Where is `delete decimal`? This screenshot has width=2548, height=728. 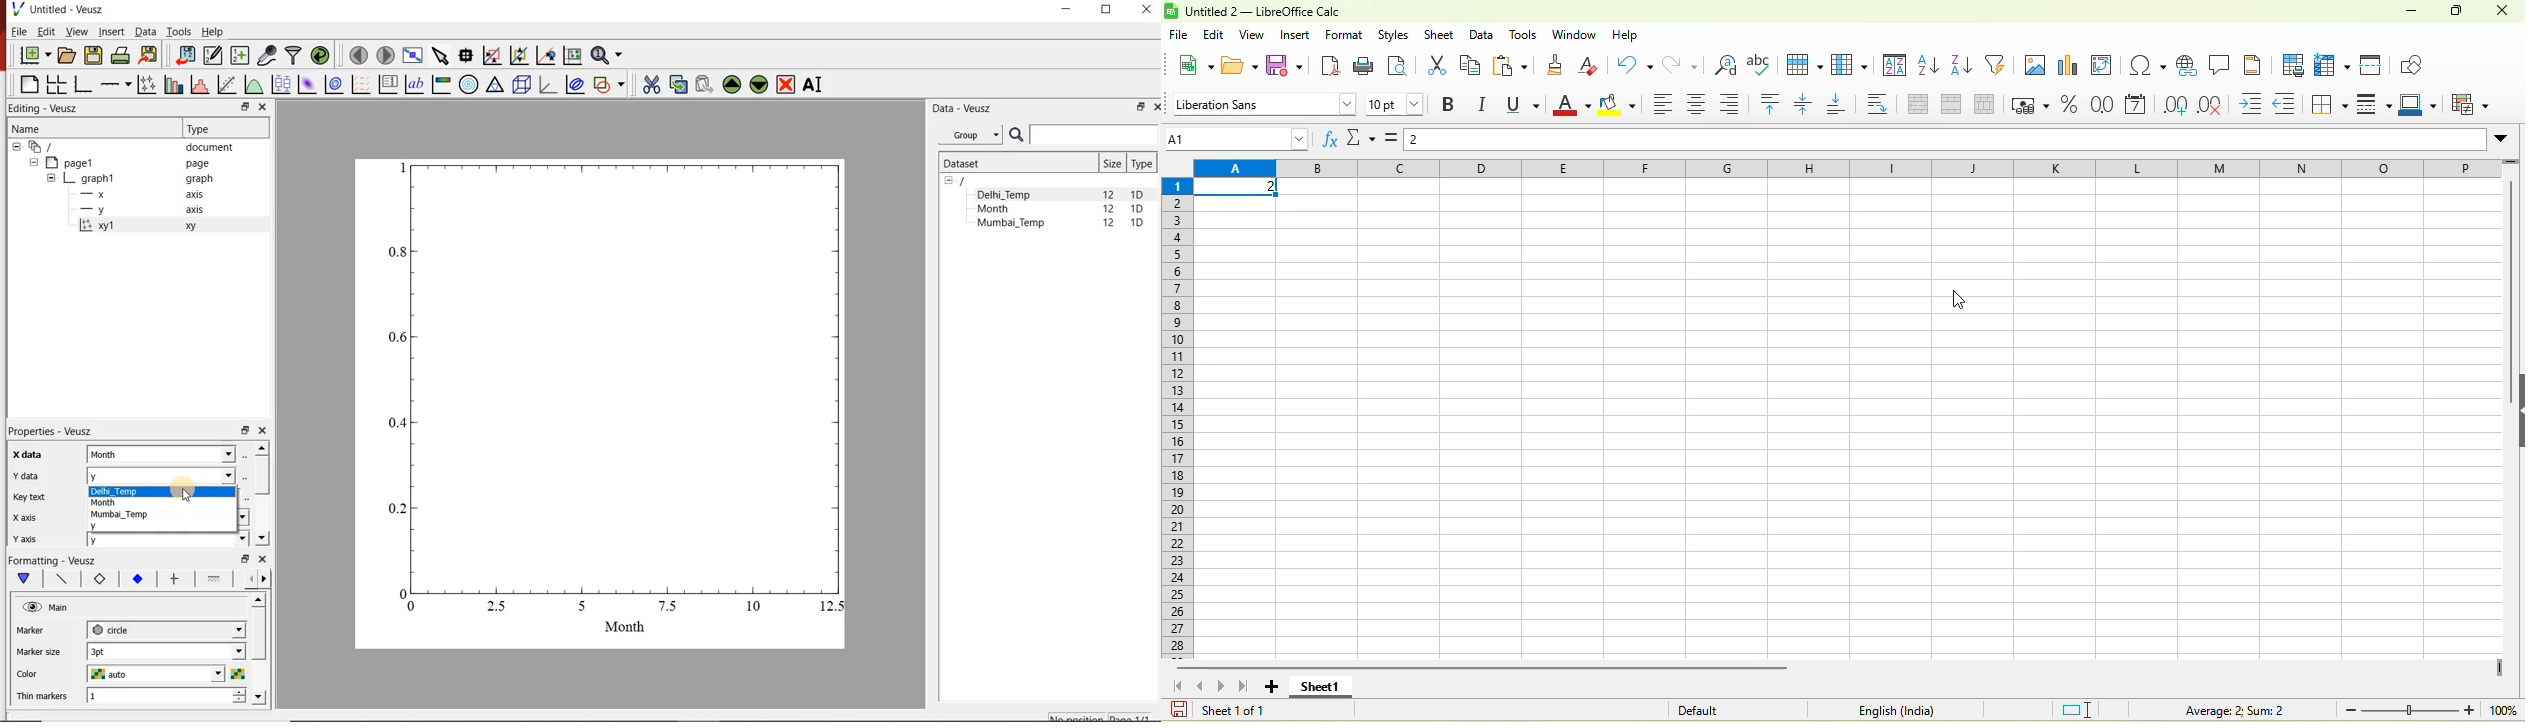 delete decimal is located at coordinates (2219, 106).